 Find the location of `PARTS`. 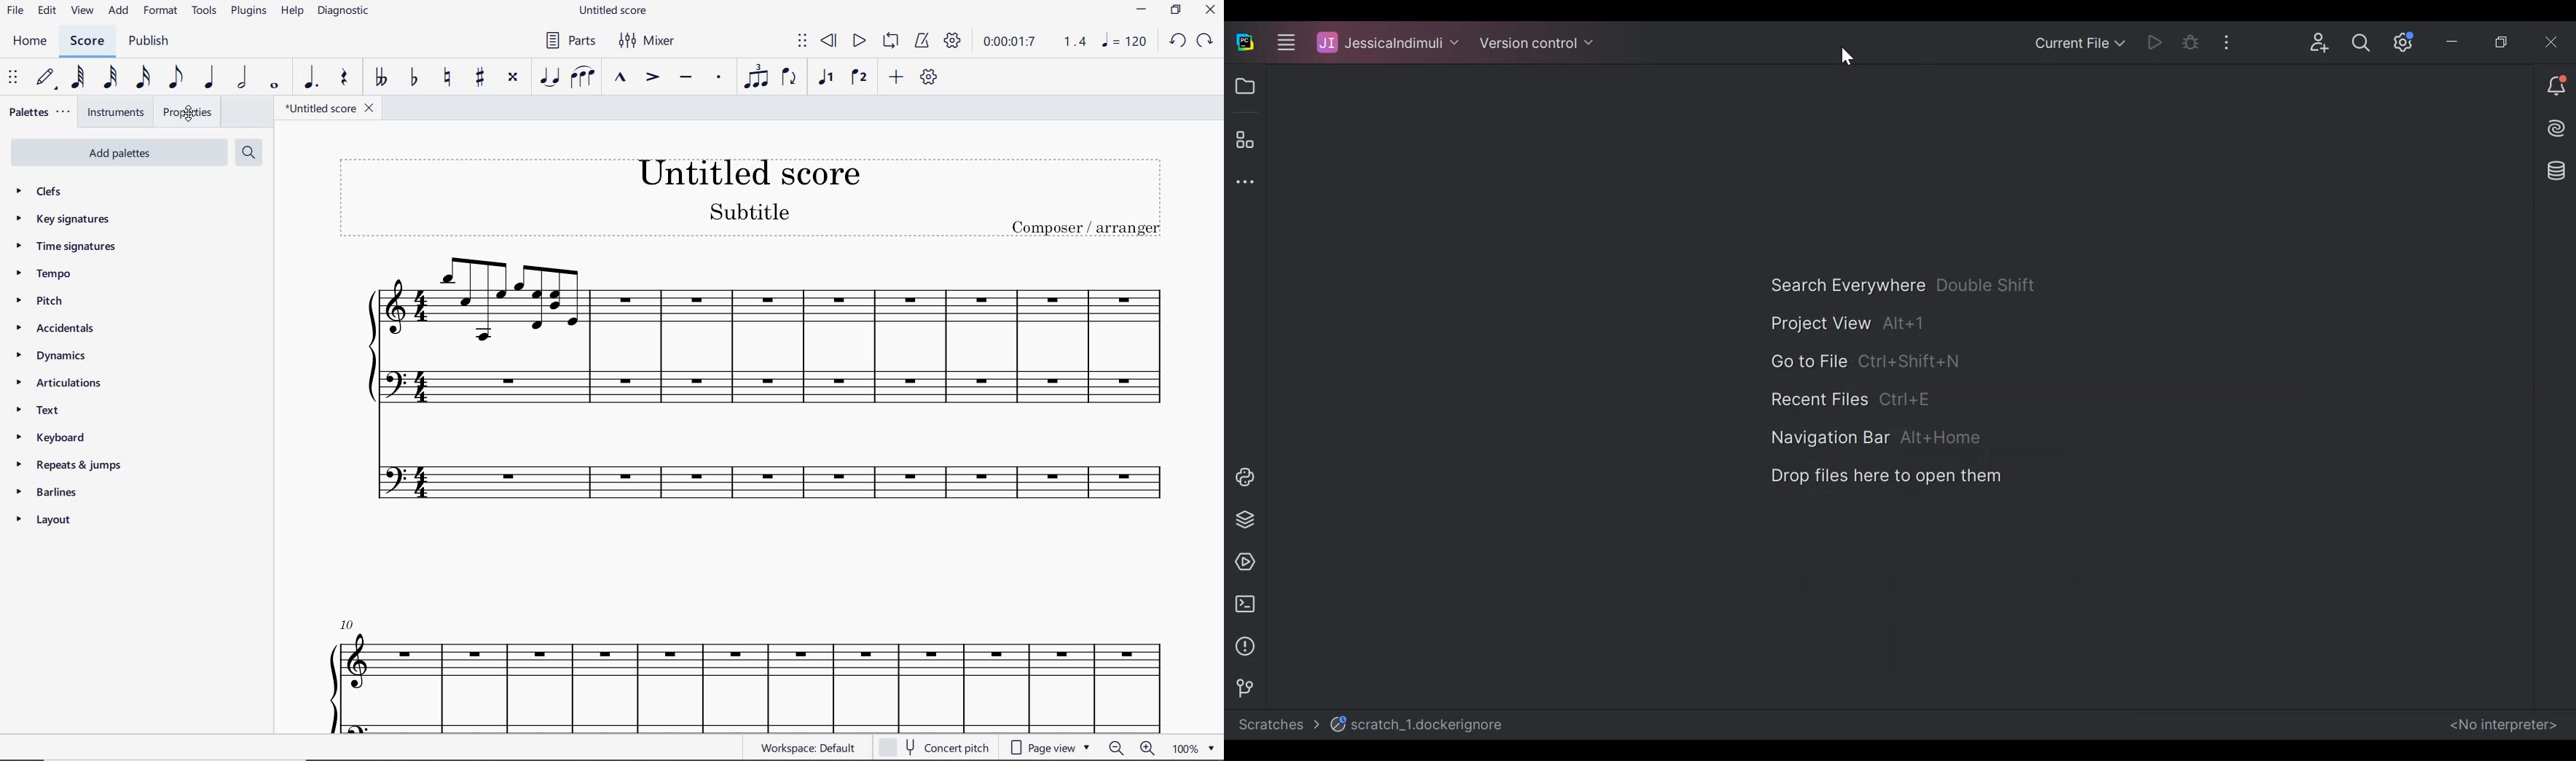

PARTS is located at coordinates (572, 42).